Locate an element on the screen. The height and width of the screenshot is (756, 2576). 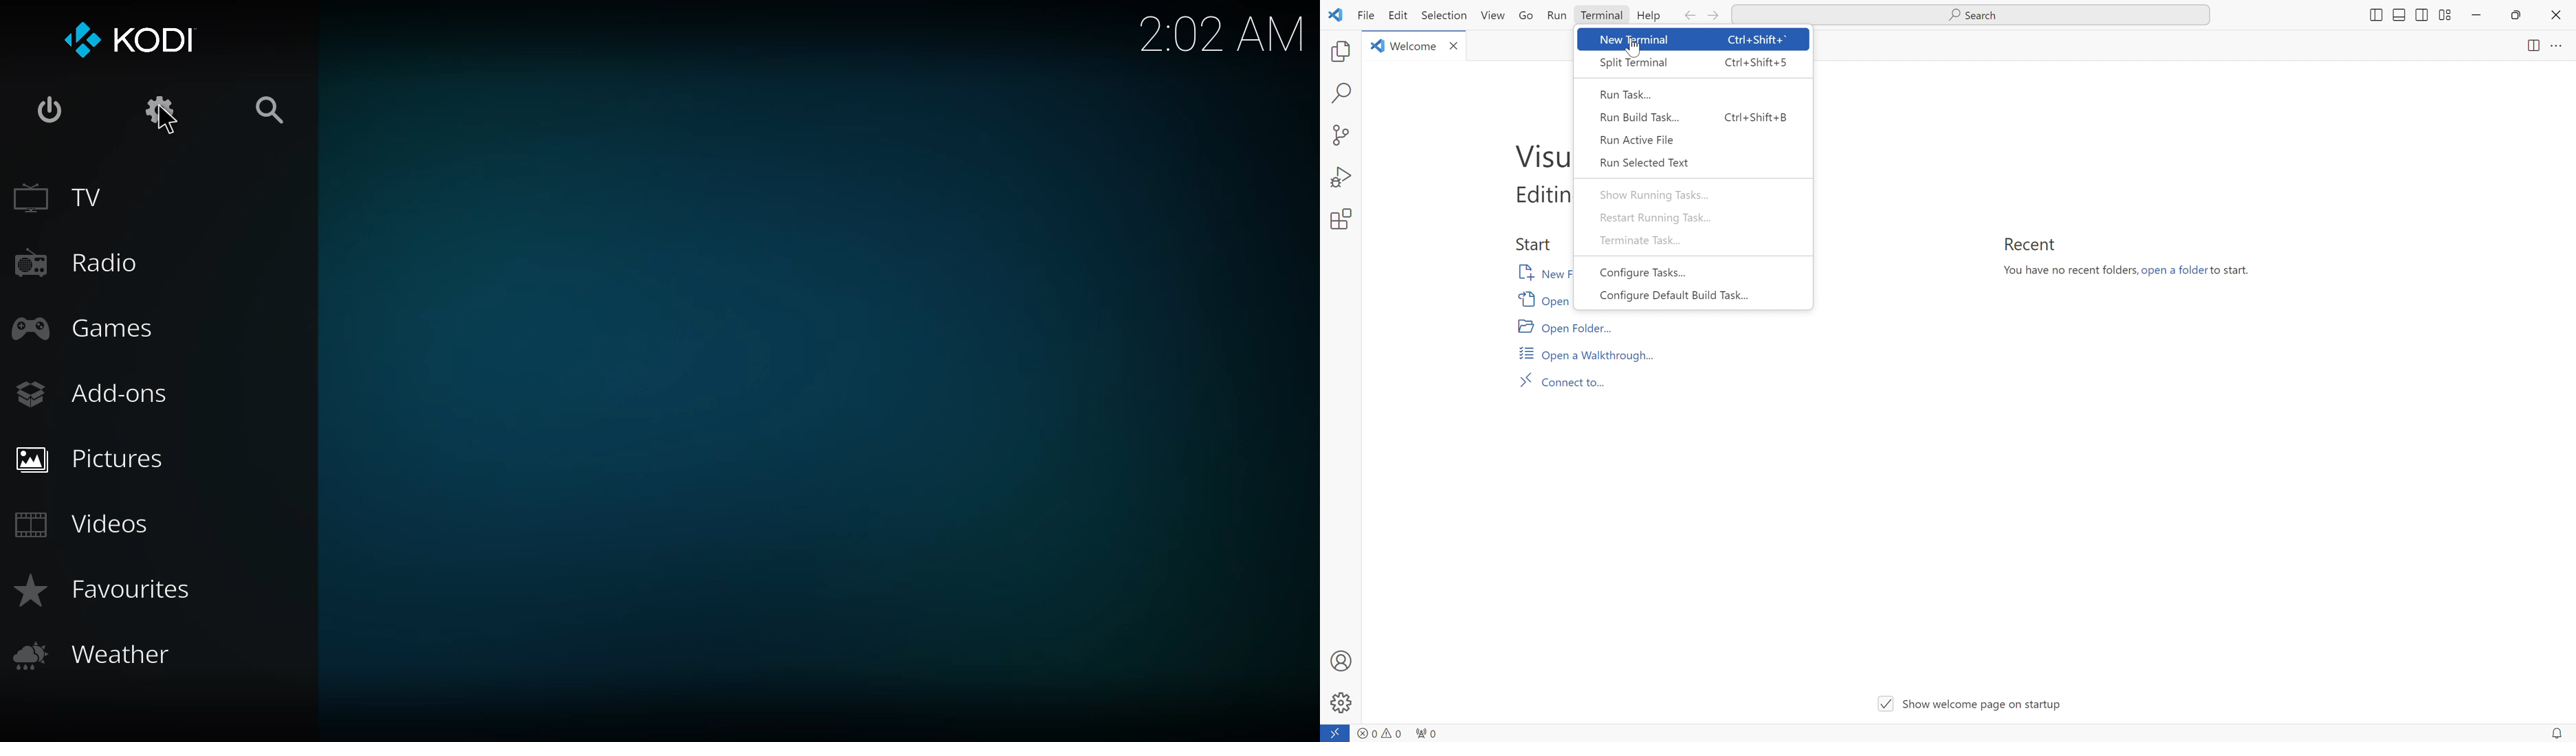
Welcome  is located at coordinates (1415, 45).